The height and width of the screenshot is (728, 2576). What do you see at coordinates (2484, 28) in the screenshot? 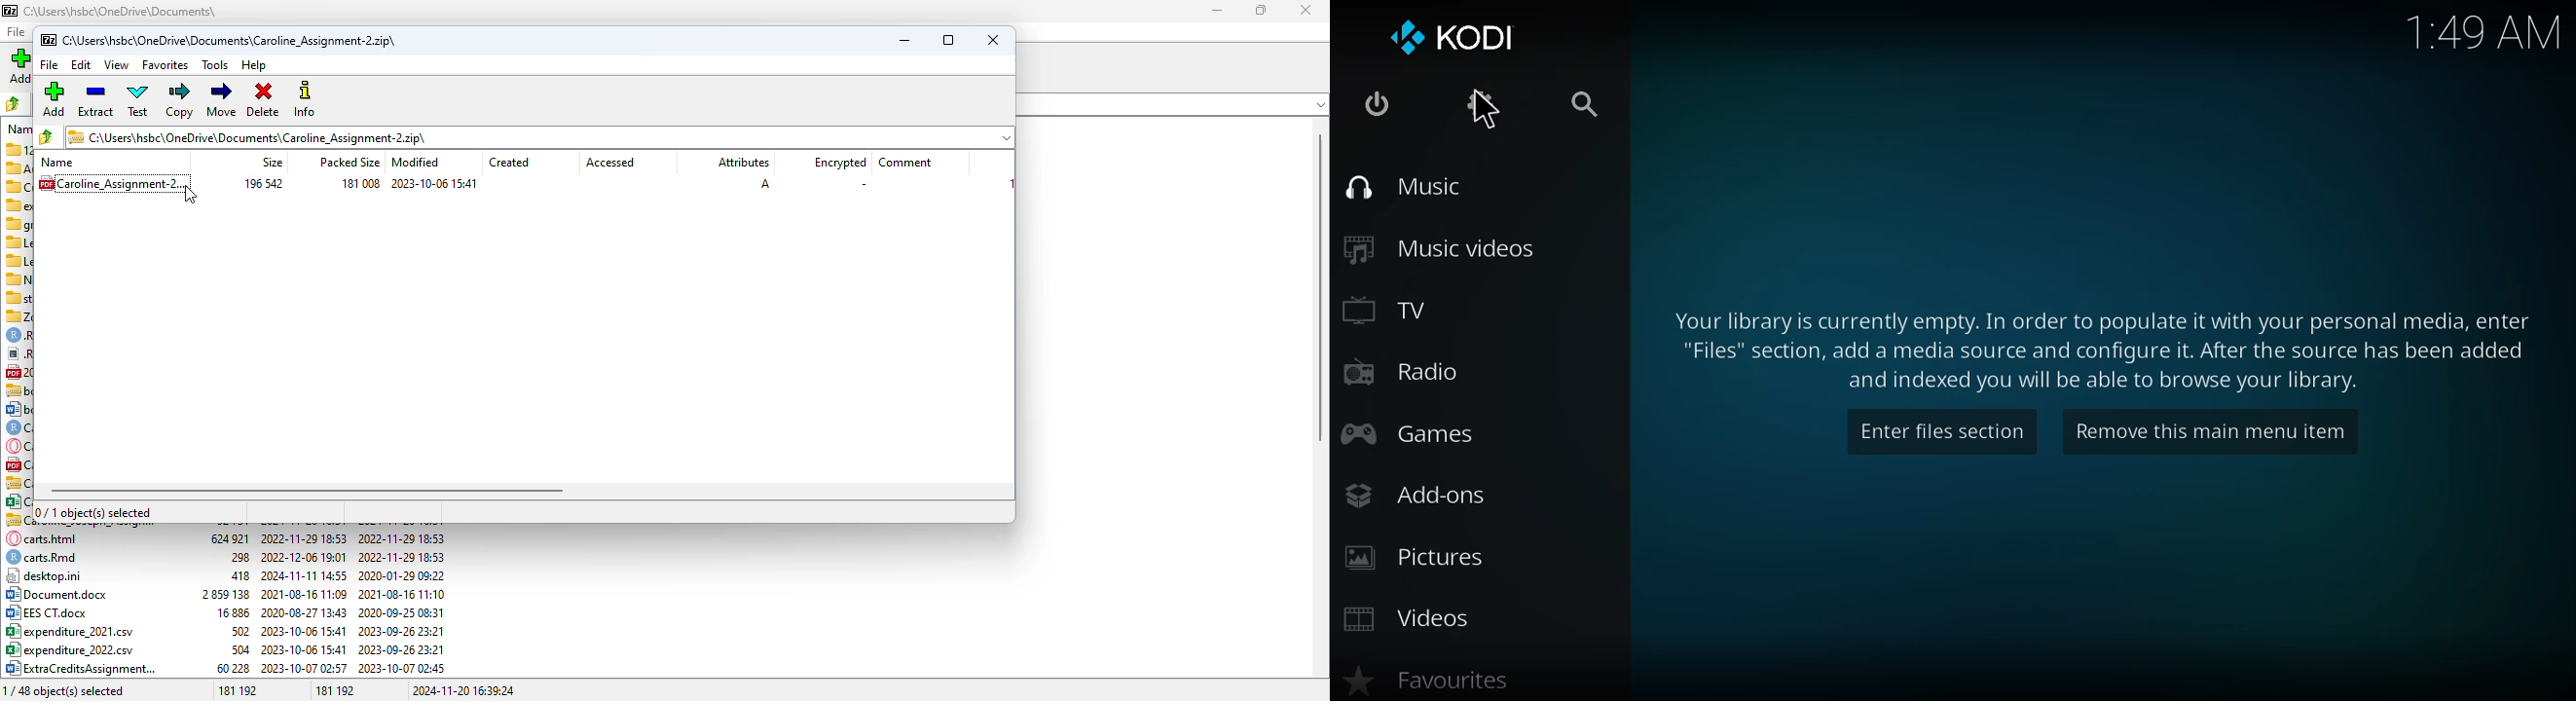
I see `time` at bounding box center [2484, 28].